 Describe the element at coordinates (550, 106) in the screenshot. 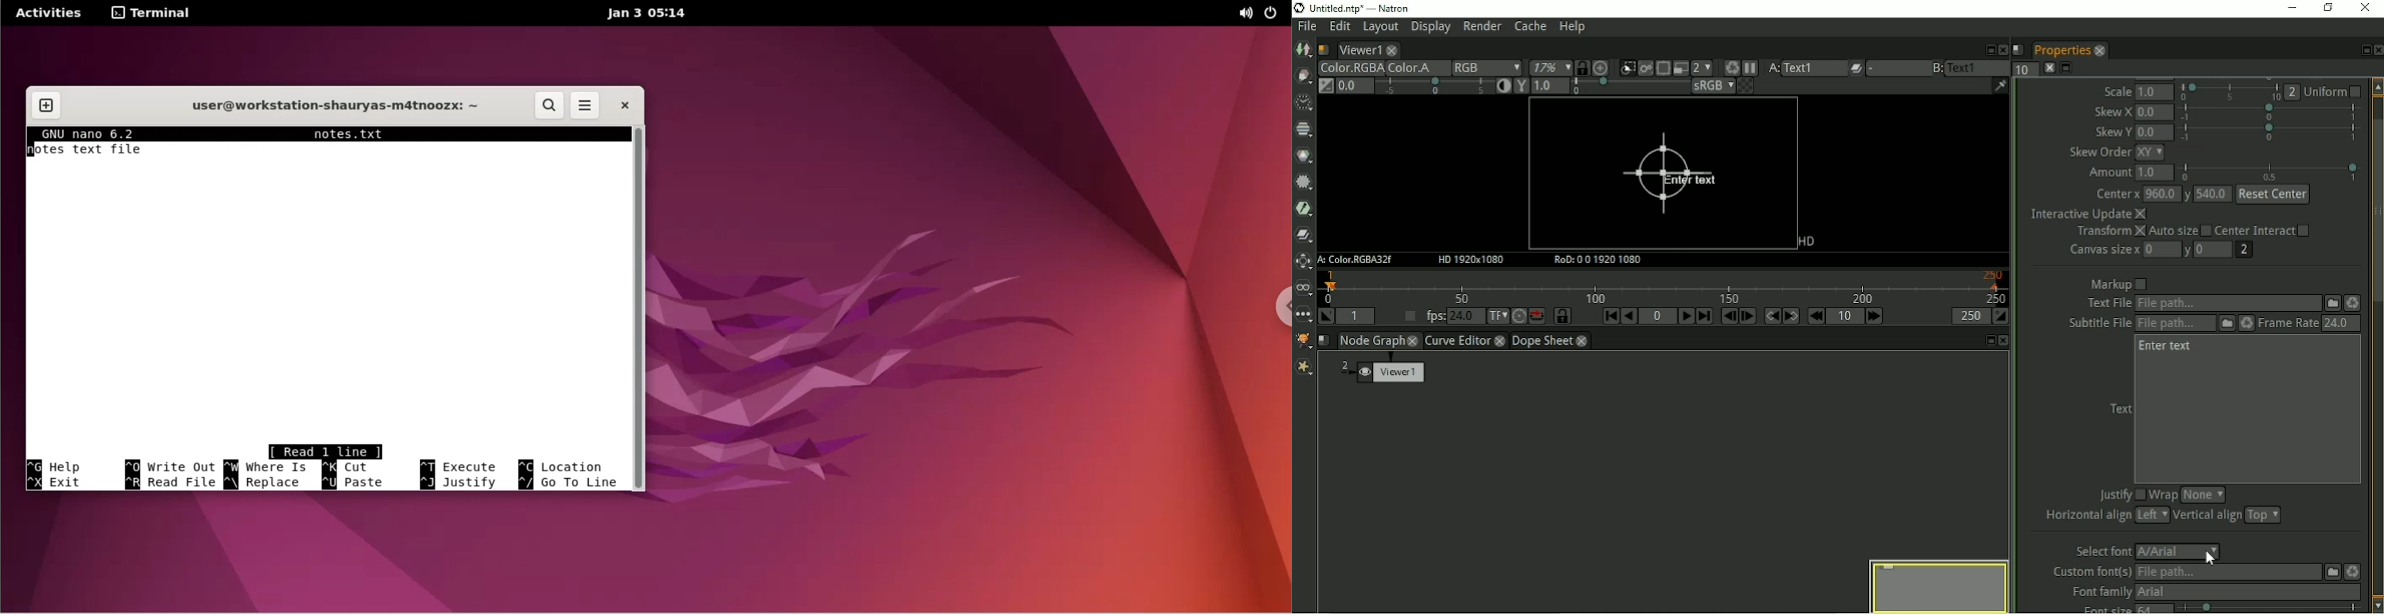

I see `search ` at that location.